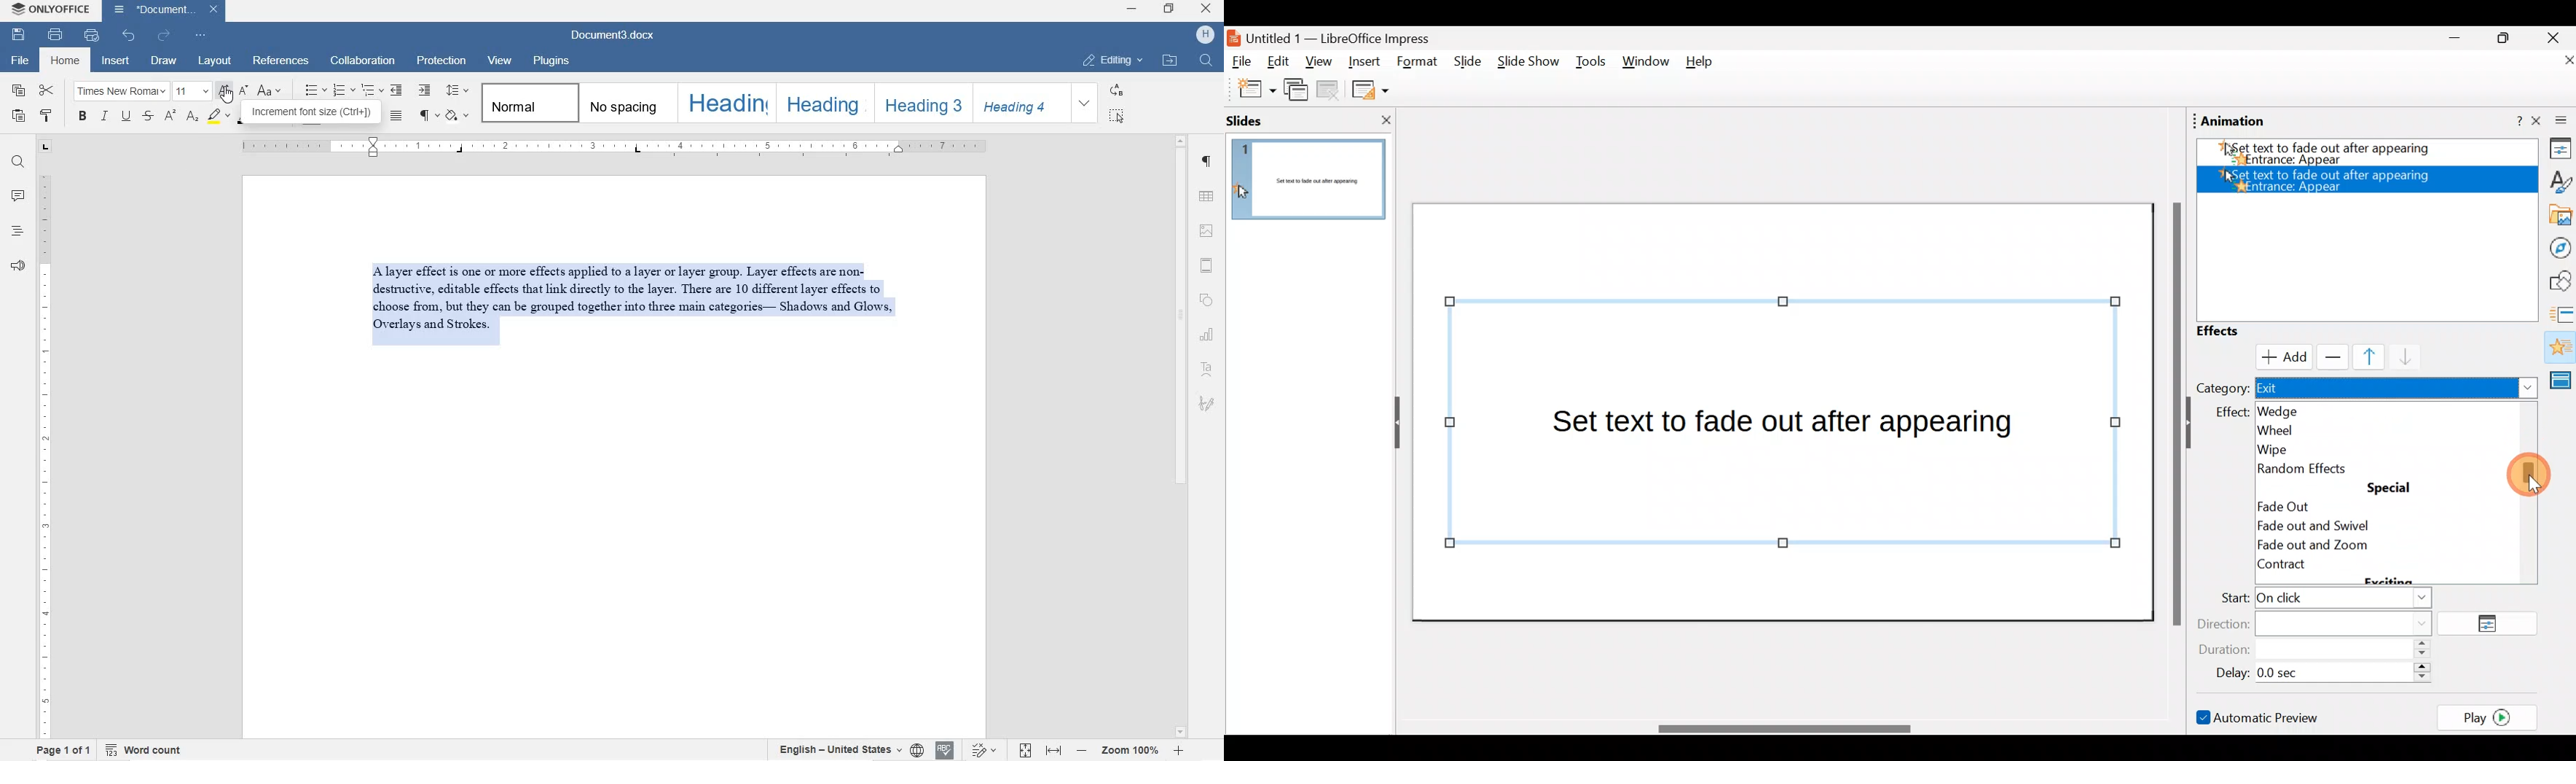 The image size is (2576, 784). What do you see at coordinates (2556, 247) in the screenshot?
I see `Navigator` at bounding box center [2556, 247].